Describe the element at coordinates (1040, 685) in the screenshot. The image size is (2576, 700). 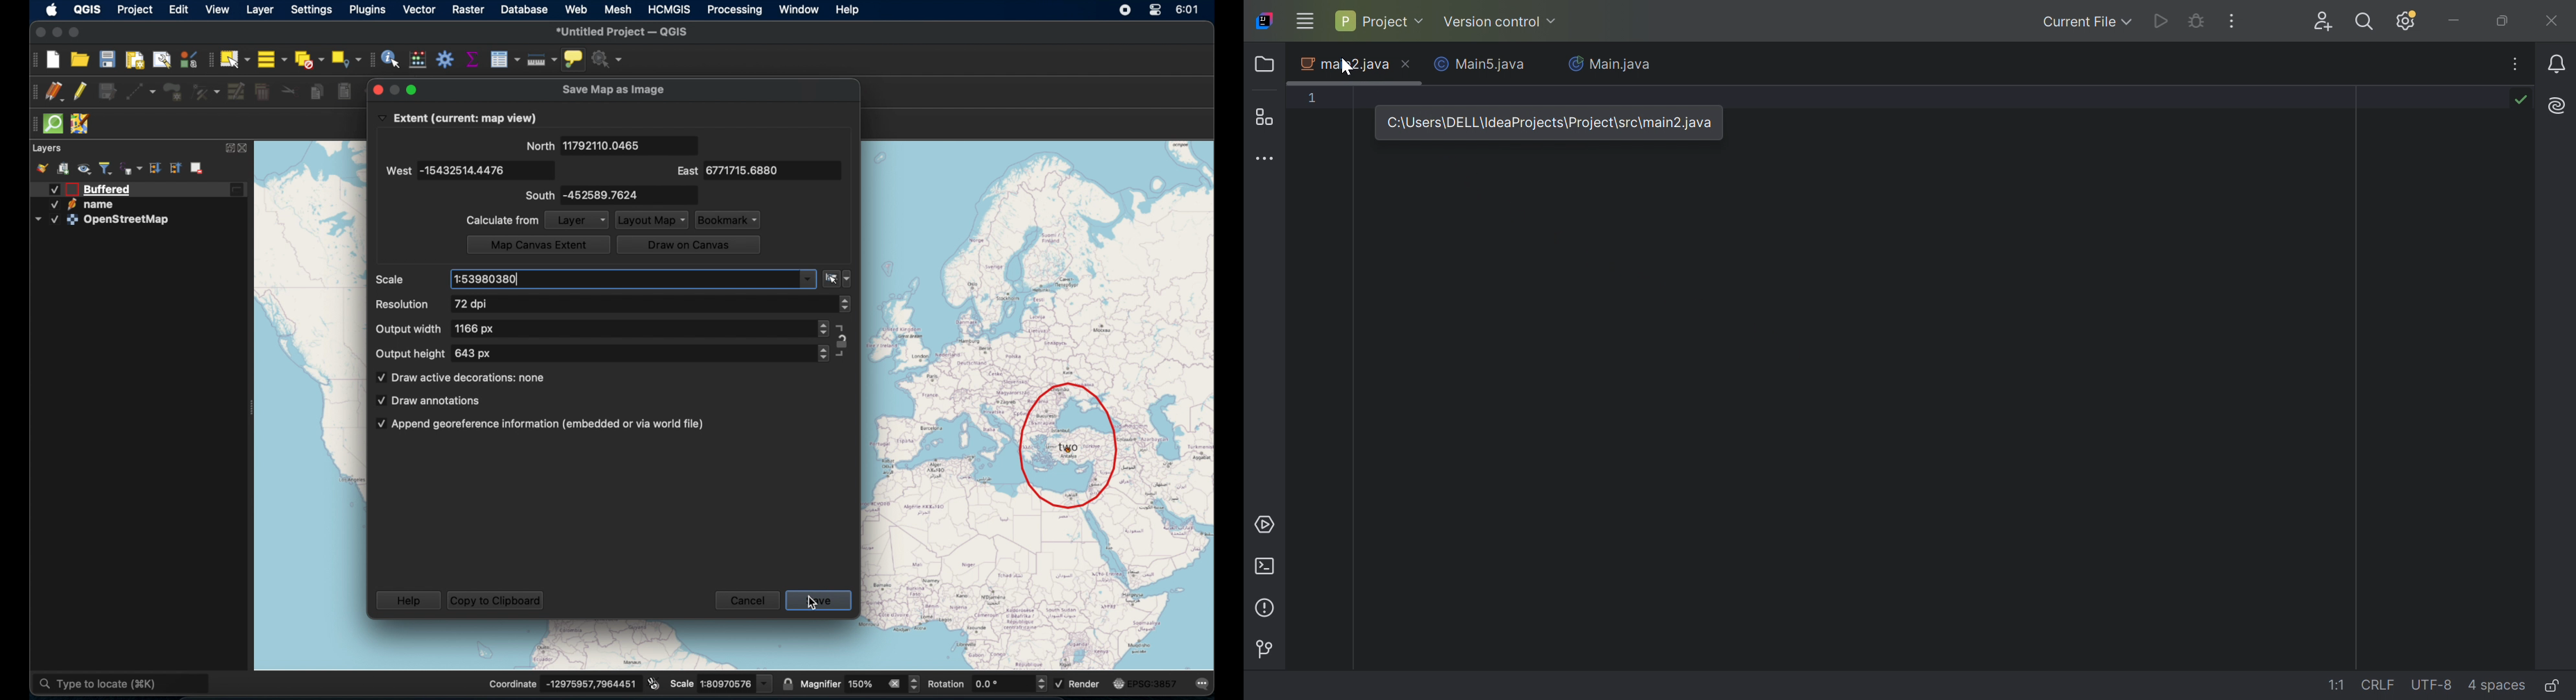
I see `Increase and decrease rotation value` at that location.